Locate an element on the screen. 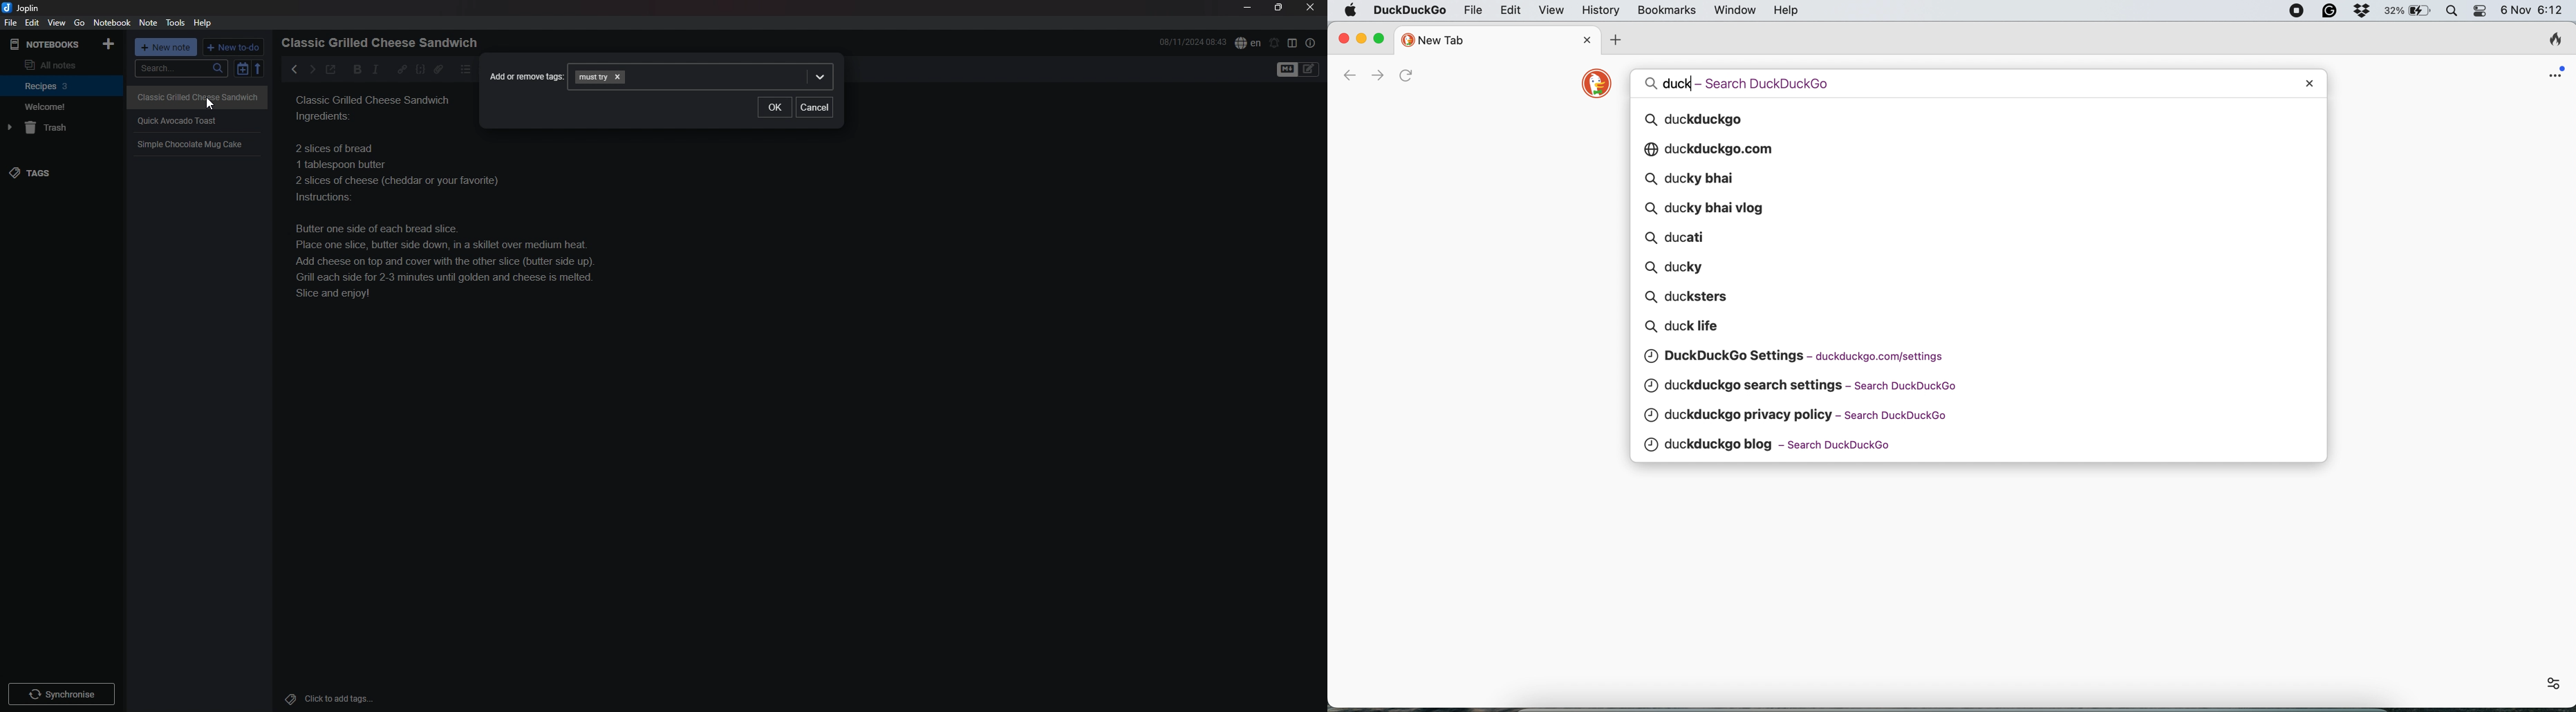 The width and height of the screenshot is (2576, 728). search is located at coordinates (181, 68).